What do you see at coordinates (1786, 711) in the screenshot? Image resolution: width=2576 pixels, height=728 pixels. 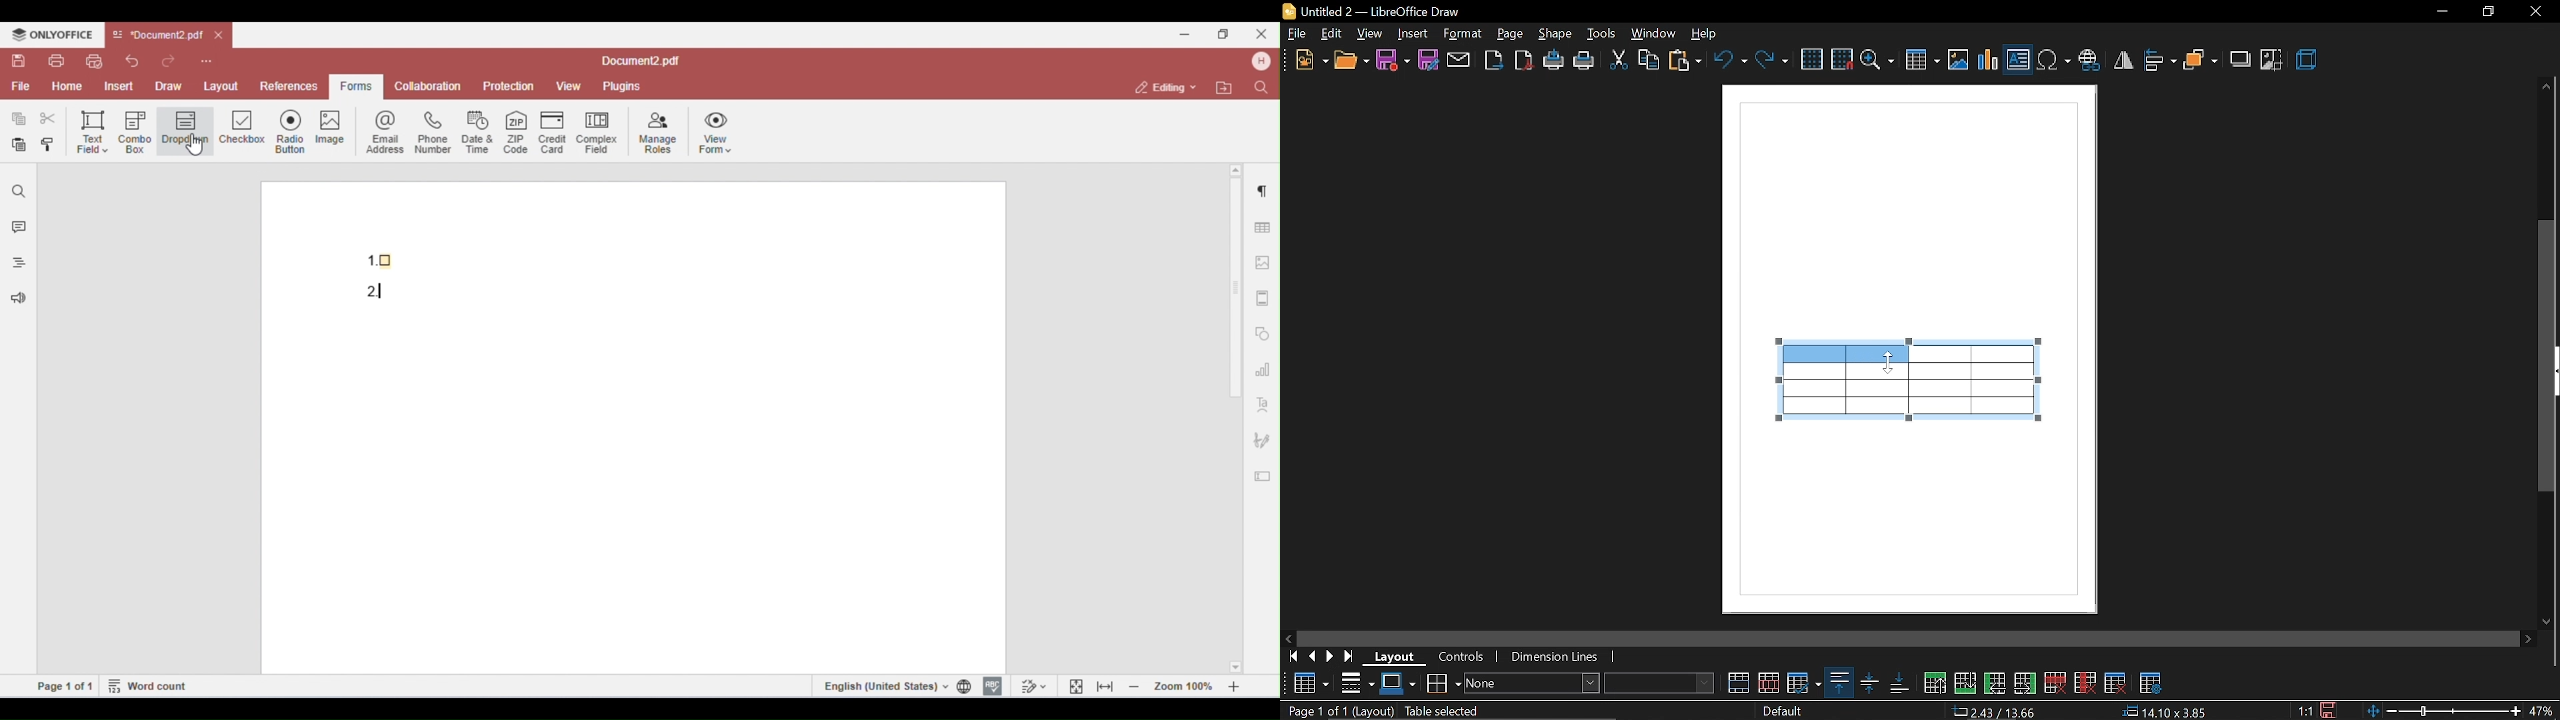 I see `Default` at bounding box center [1786, 711].